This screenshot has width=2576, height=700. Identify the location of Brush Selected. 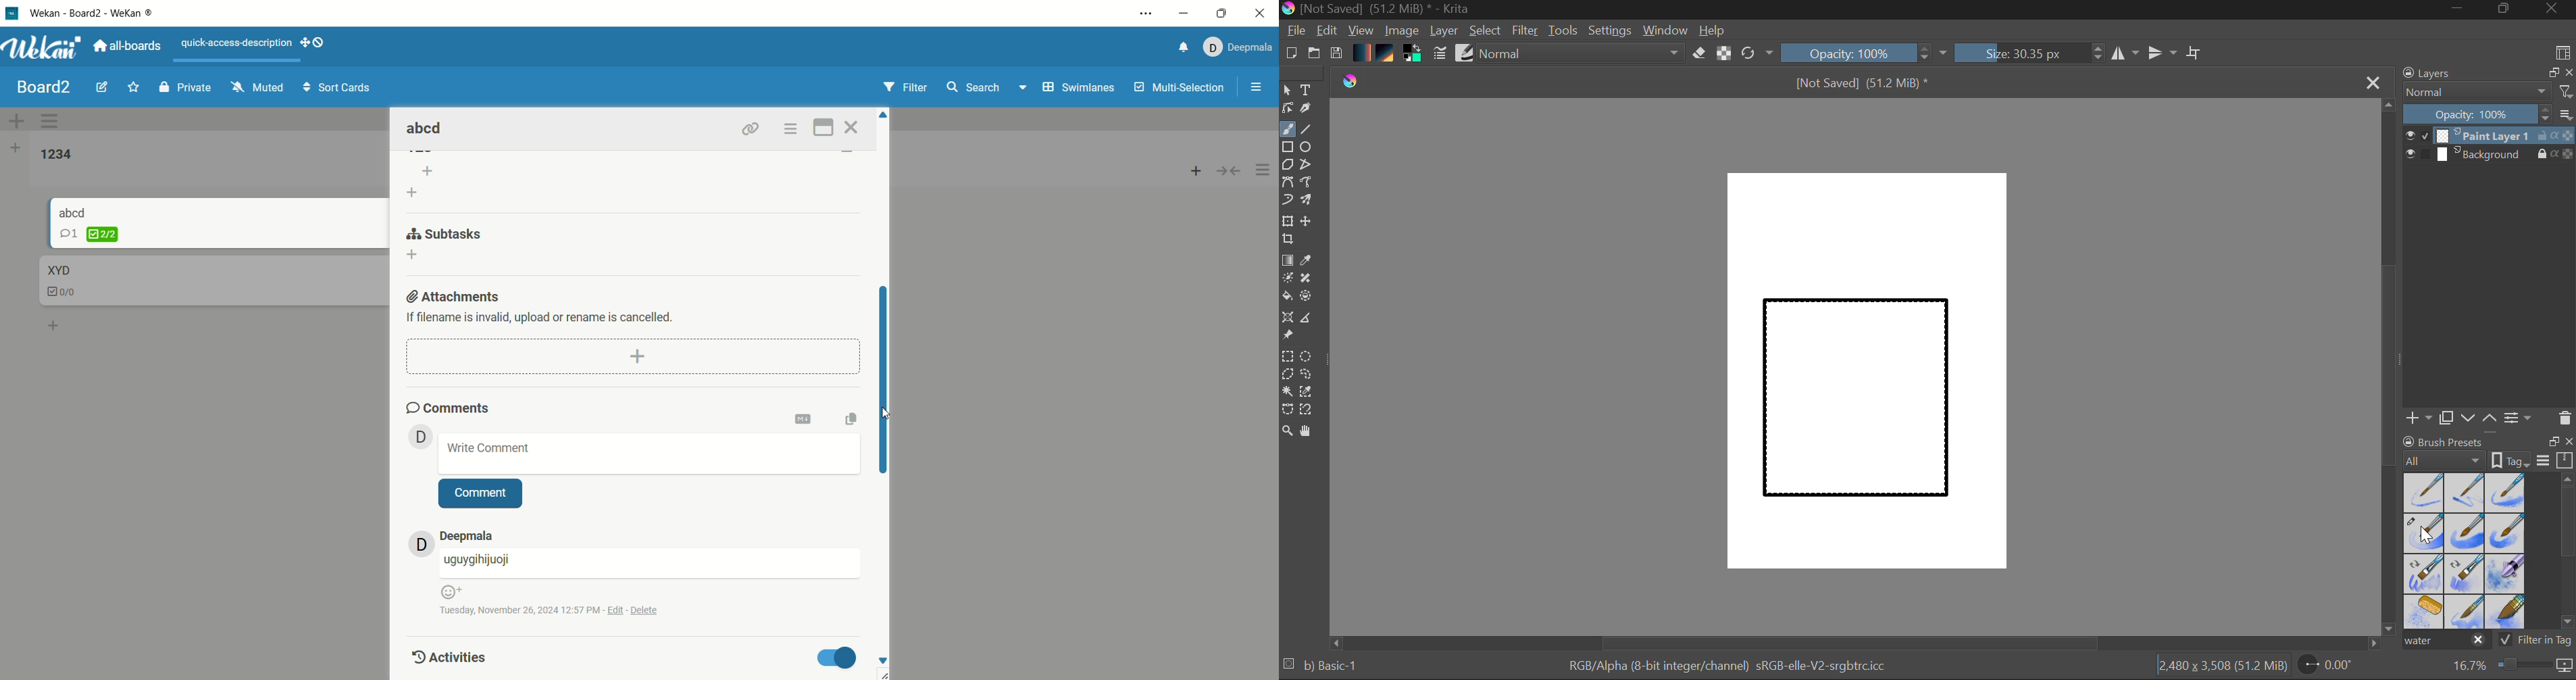
(1330, 667).